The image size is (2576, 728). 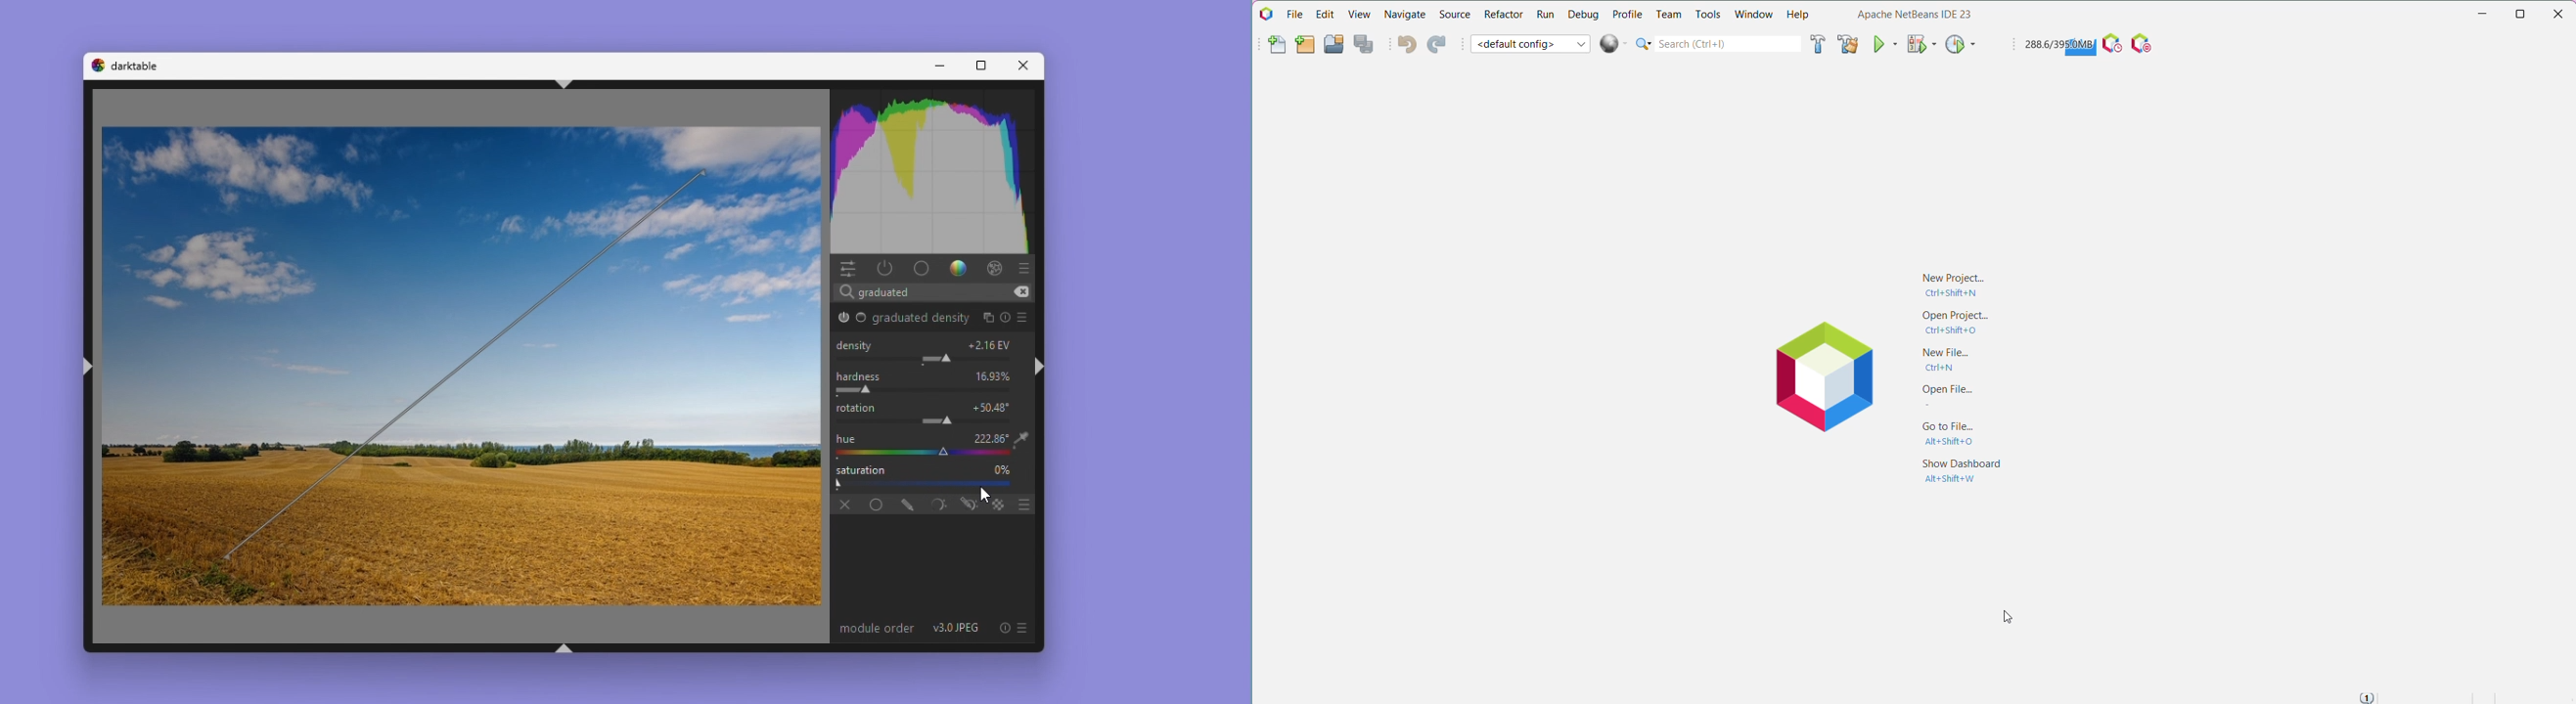 What do you see at coordinates (994, 267) in the screenshot?
I see `effect` at bounding box center [994, 267].